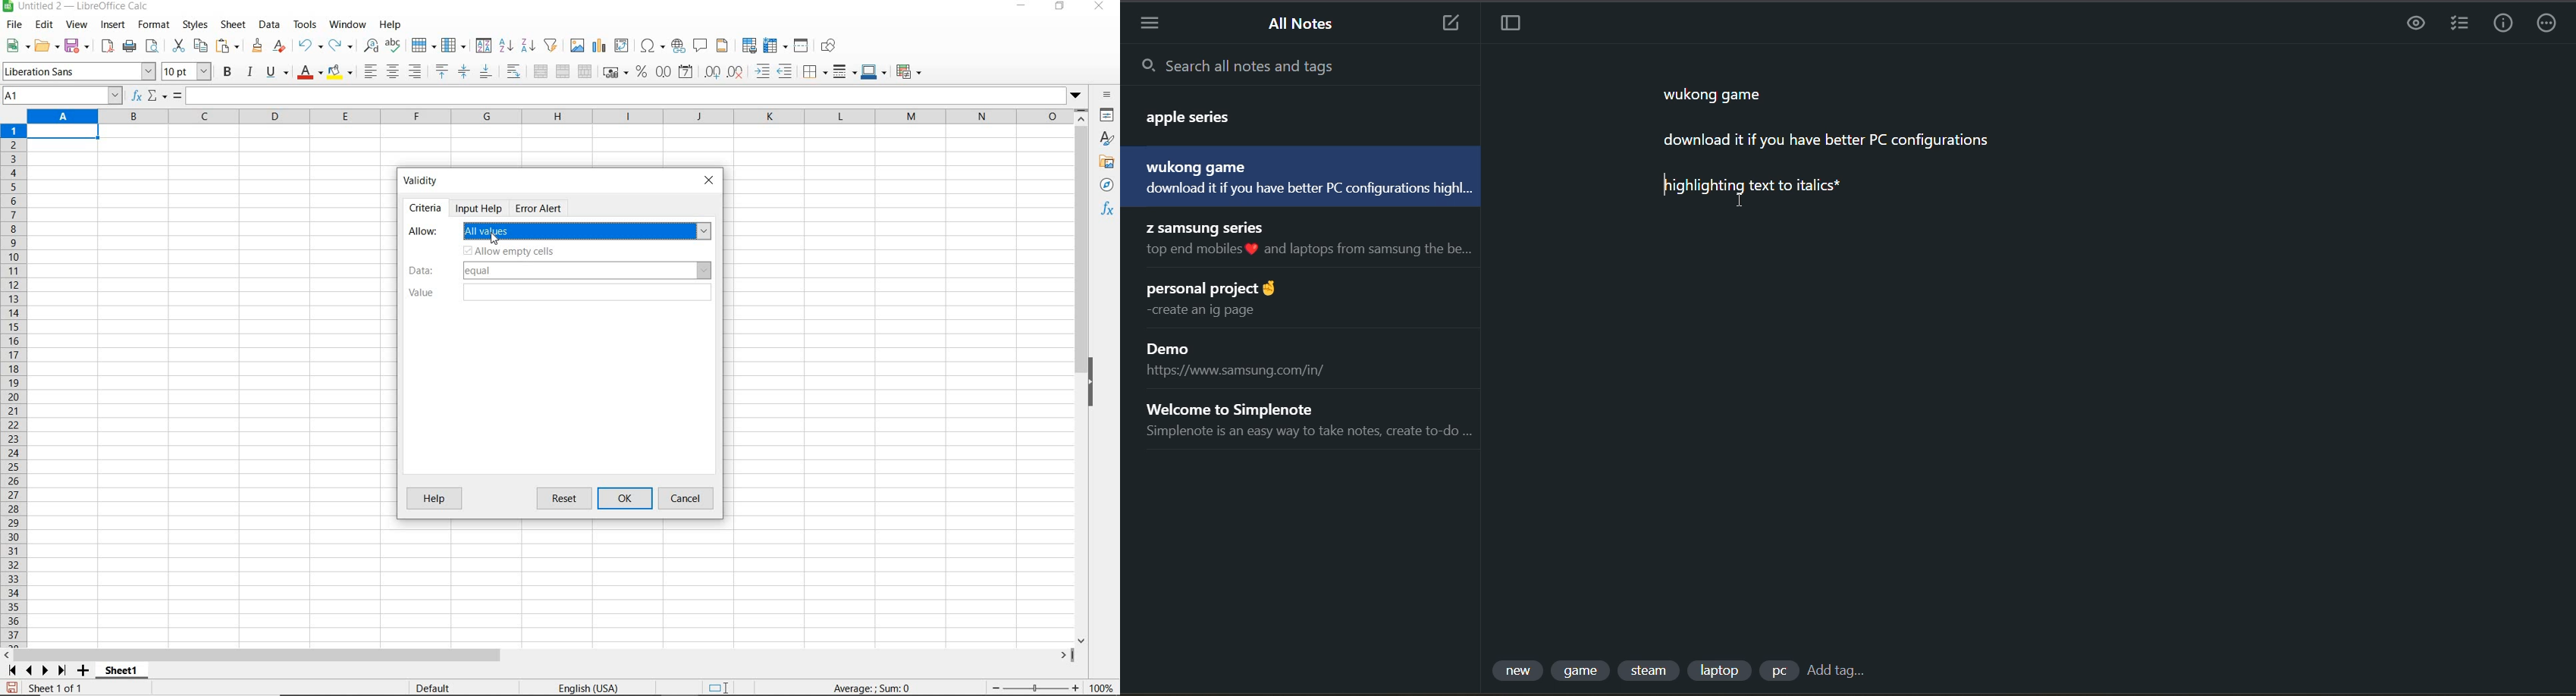  I want to click on tag 3, so click(1651, 671).